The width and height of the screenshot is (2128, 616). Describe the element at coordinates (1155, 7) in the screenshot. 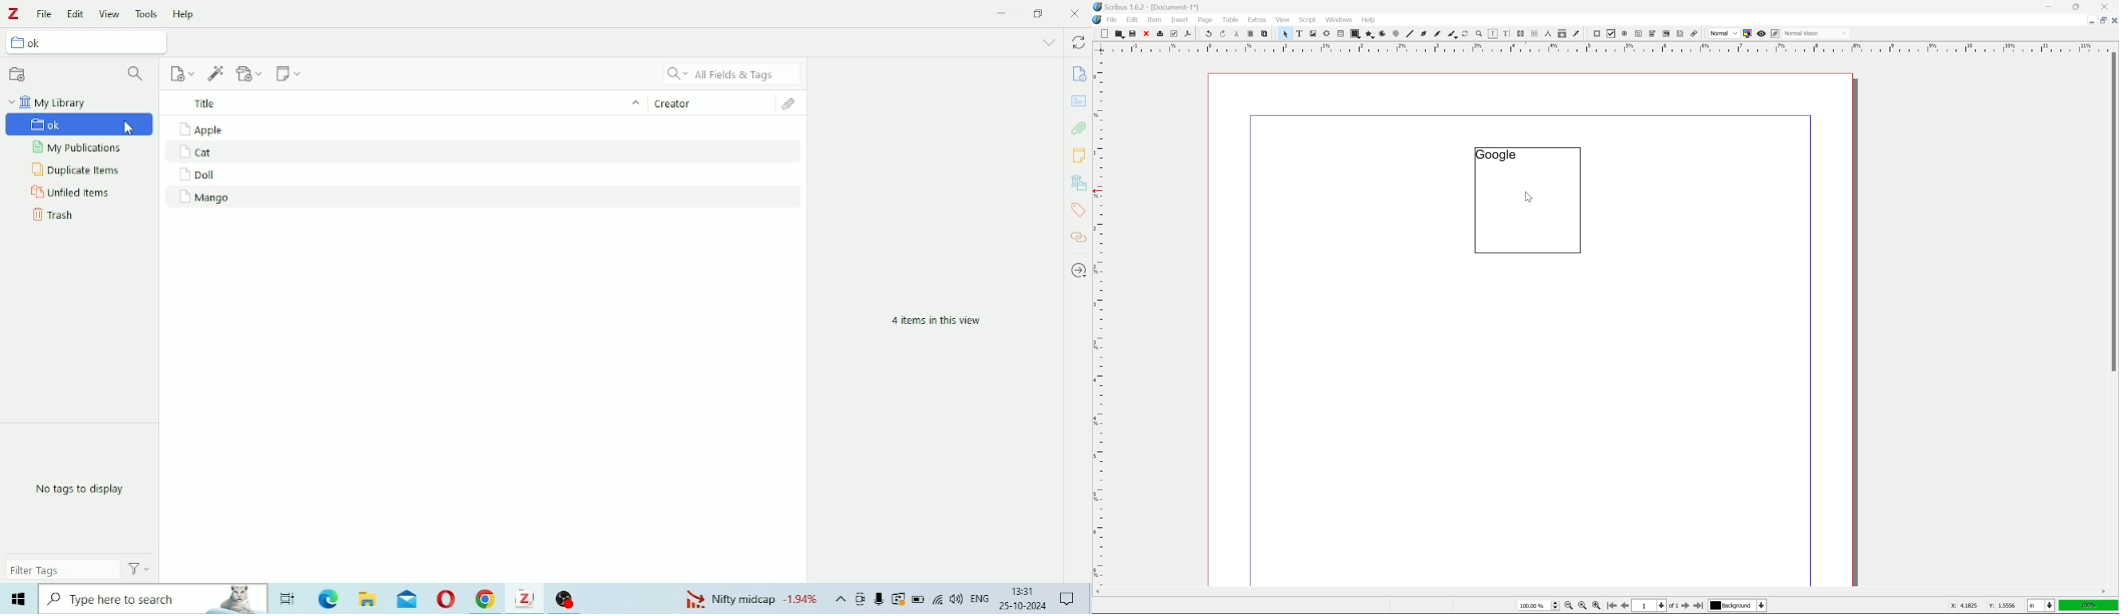

I see `Scribus 1.6.2 [Document - 1*]` at that location.